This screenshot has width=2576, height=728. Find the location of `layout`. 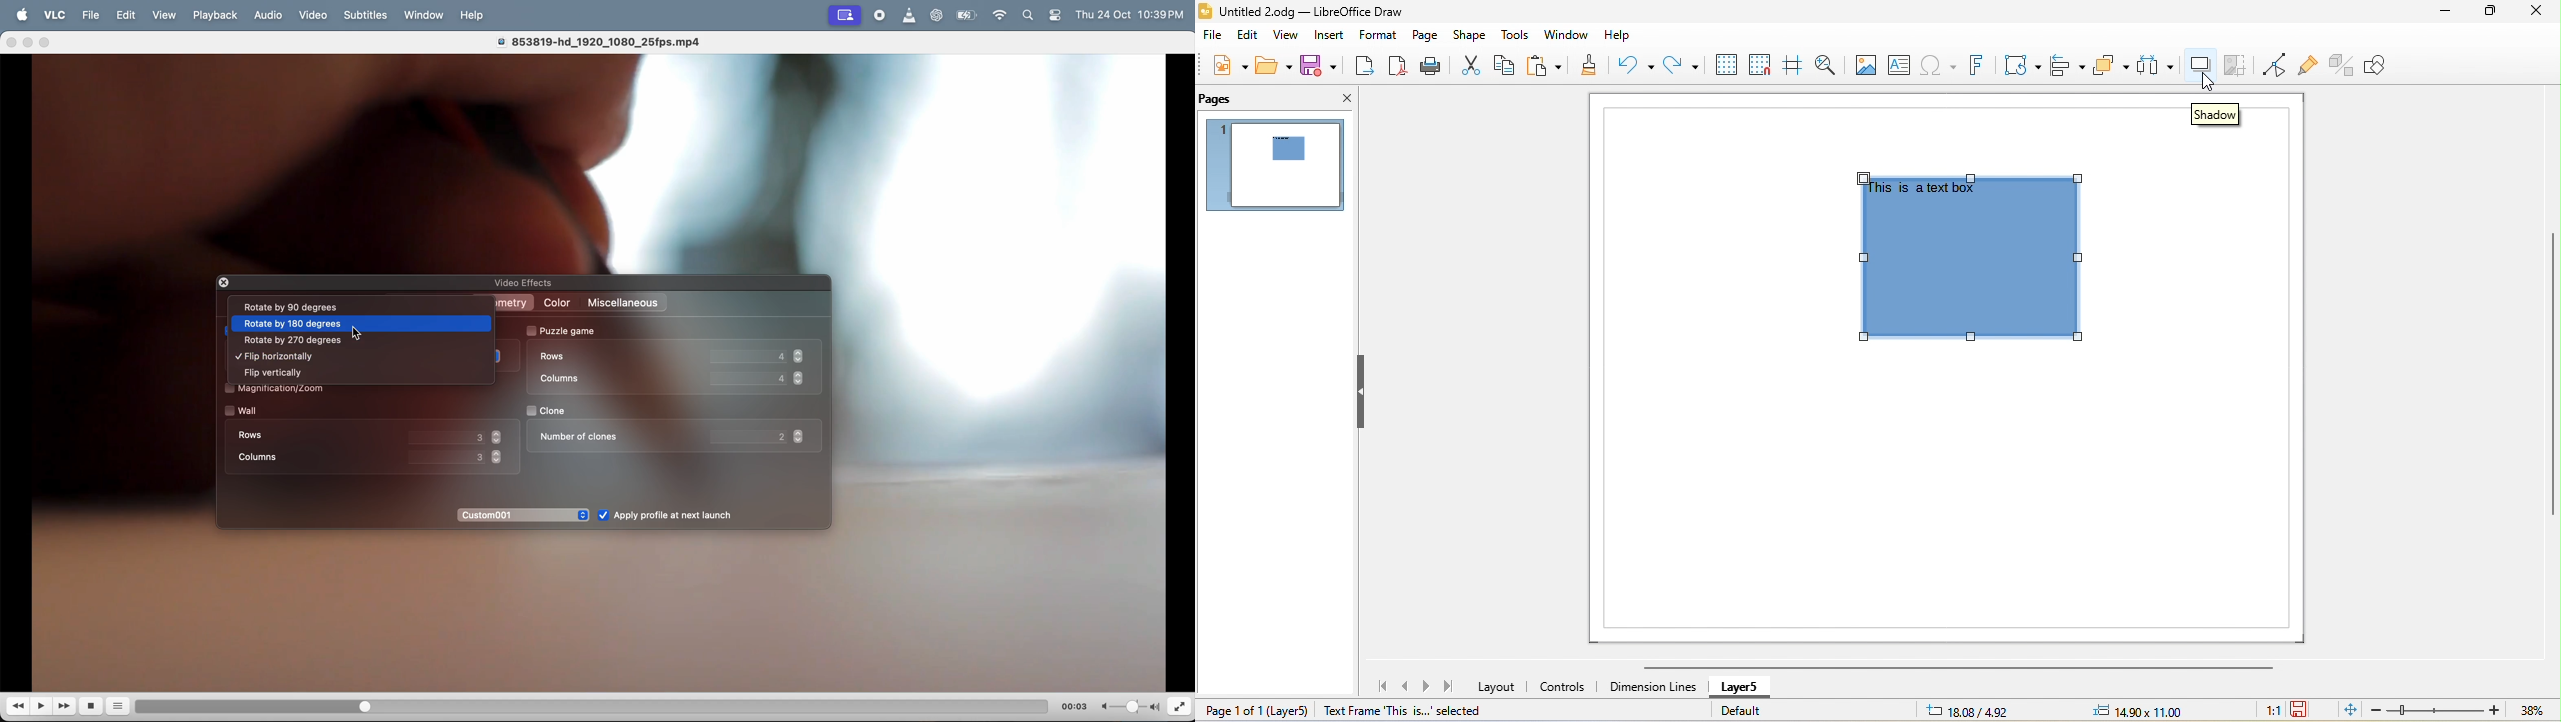

layout is located at coordinates (1499, 686).